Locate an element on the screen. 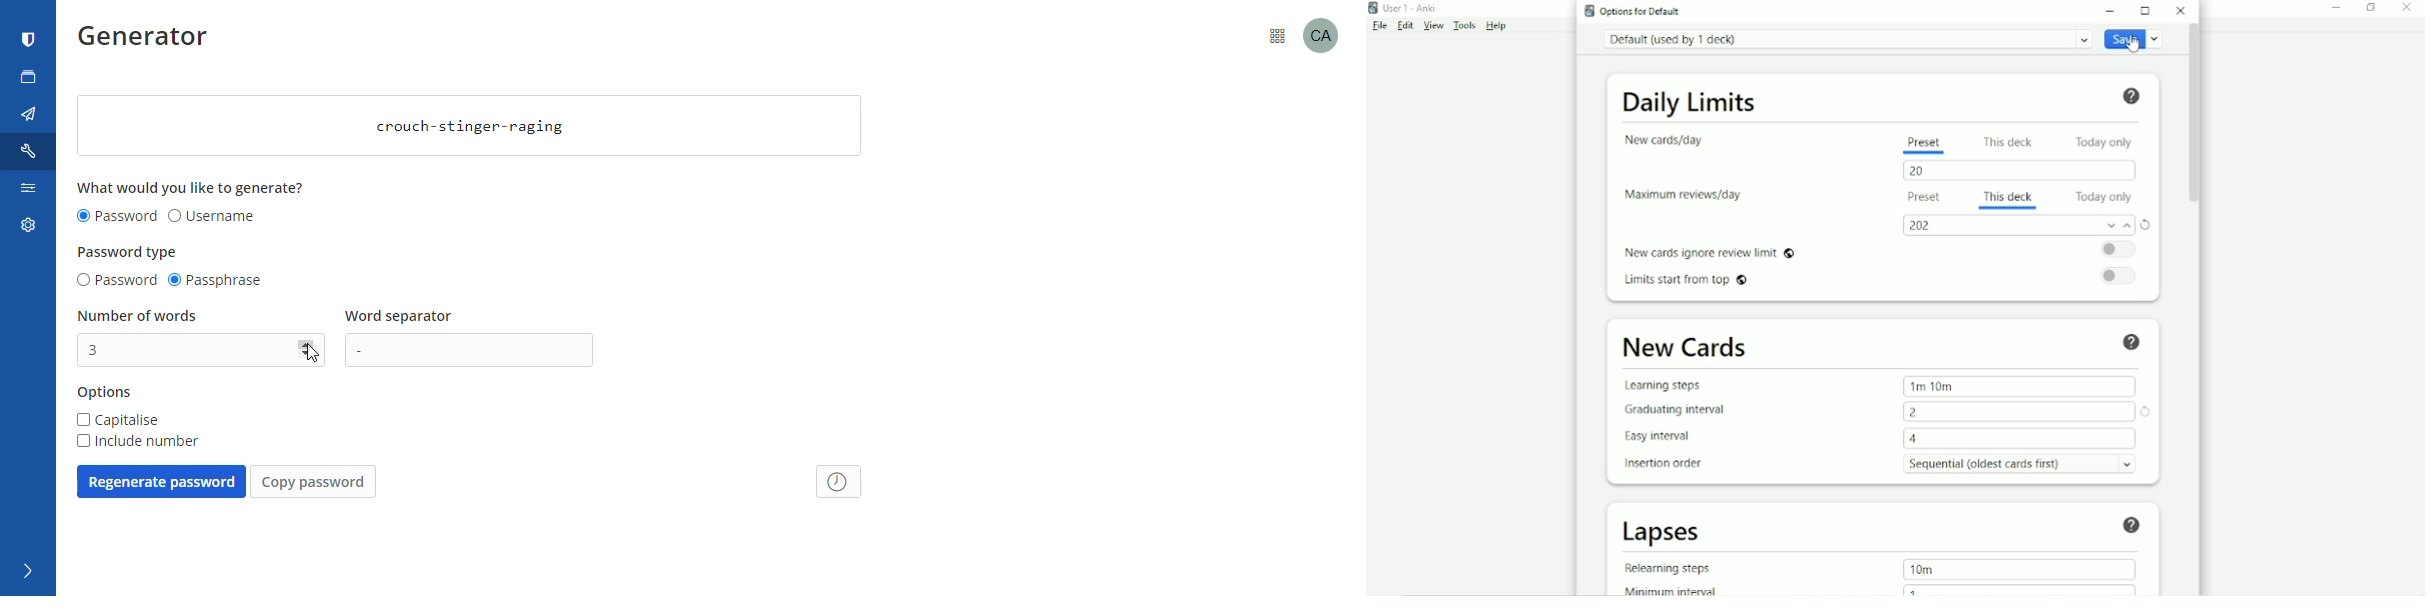  options is located at coordinates (105, 393).